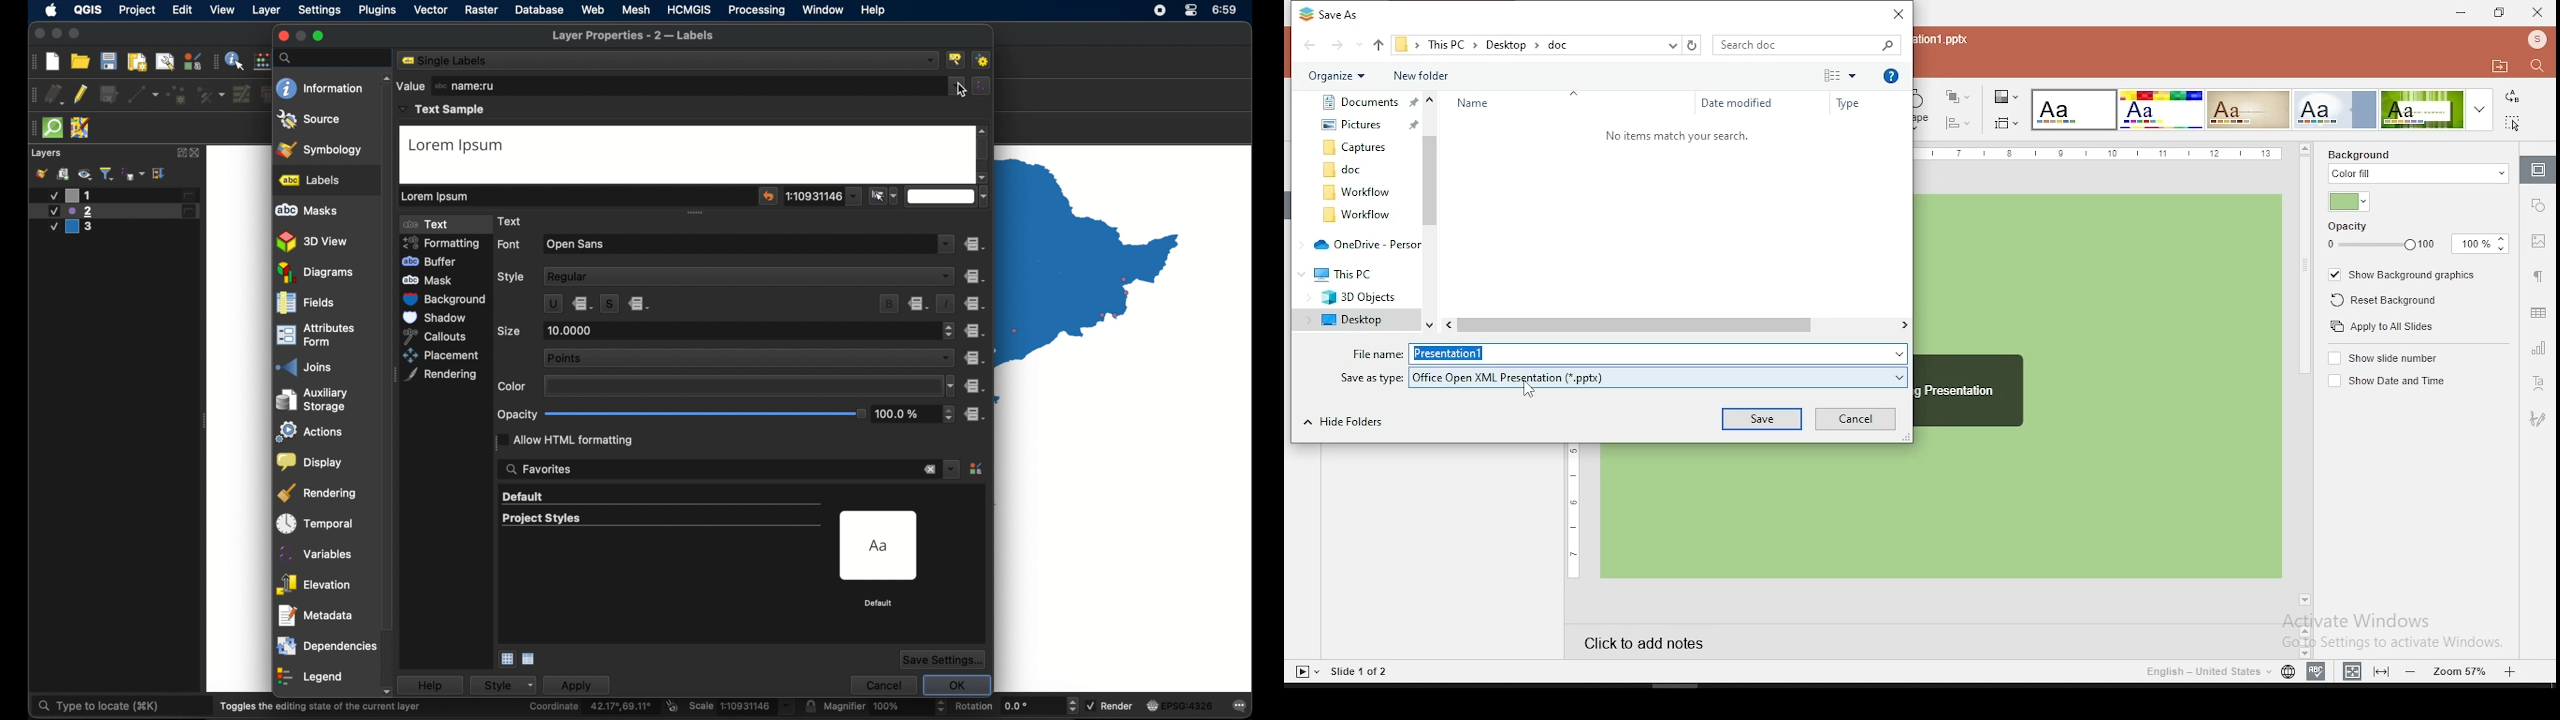 This screenshot has height=728, width=2576. What do you see at coordinates (951, 468) in the screenshot?
I see `dropdown menu` at bounding box center [951, 468].